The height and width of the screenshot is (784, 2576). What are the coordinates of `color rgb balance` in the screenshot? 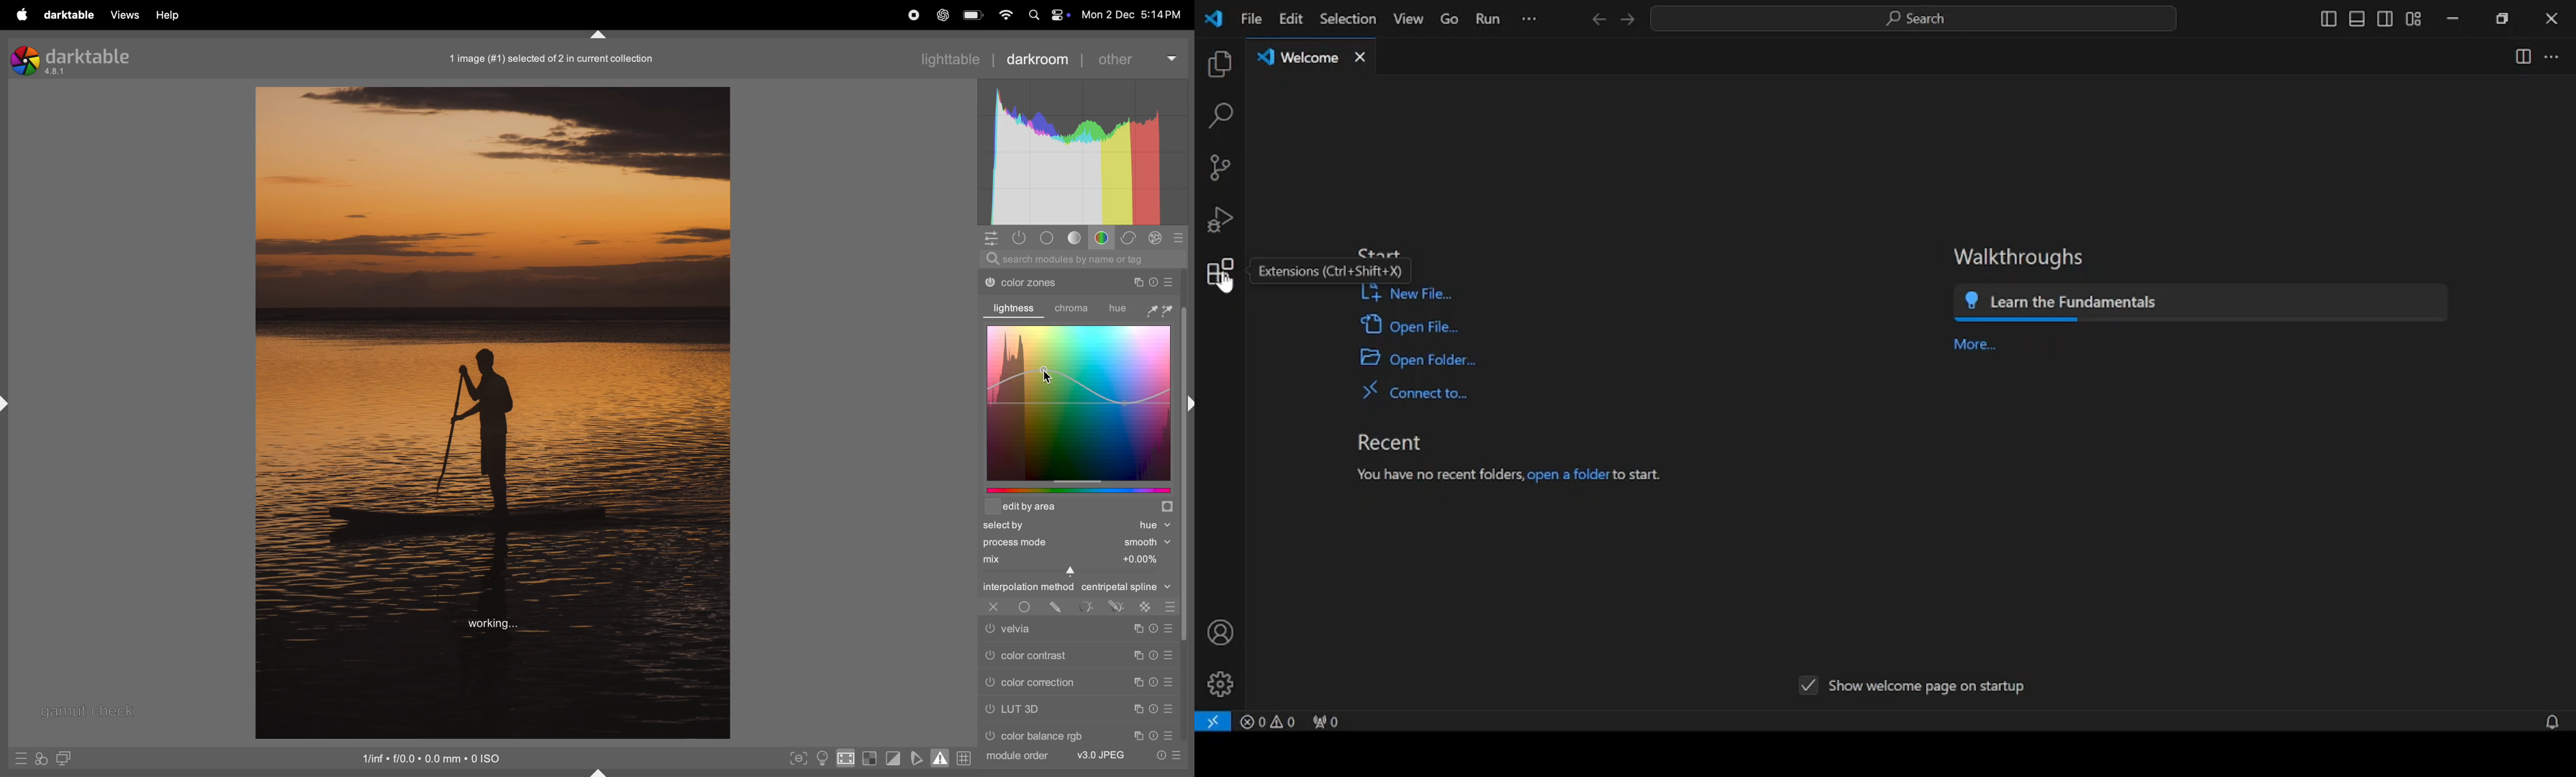 It's located at (1052, 734).